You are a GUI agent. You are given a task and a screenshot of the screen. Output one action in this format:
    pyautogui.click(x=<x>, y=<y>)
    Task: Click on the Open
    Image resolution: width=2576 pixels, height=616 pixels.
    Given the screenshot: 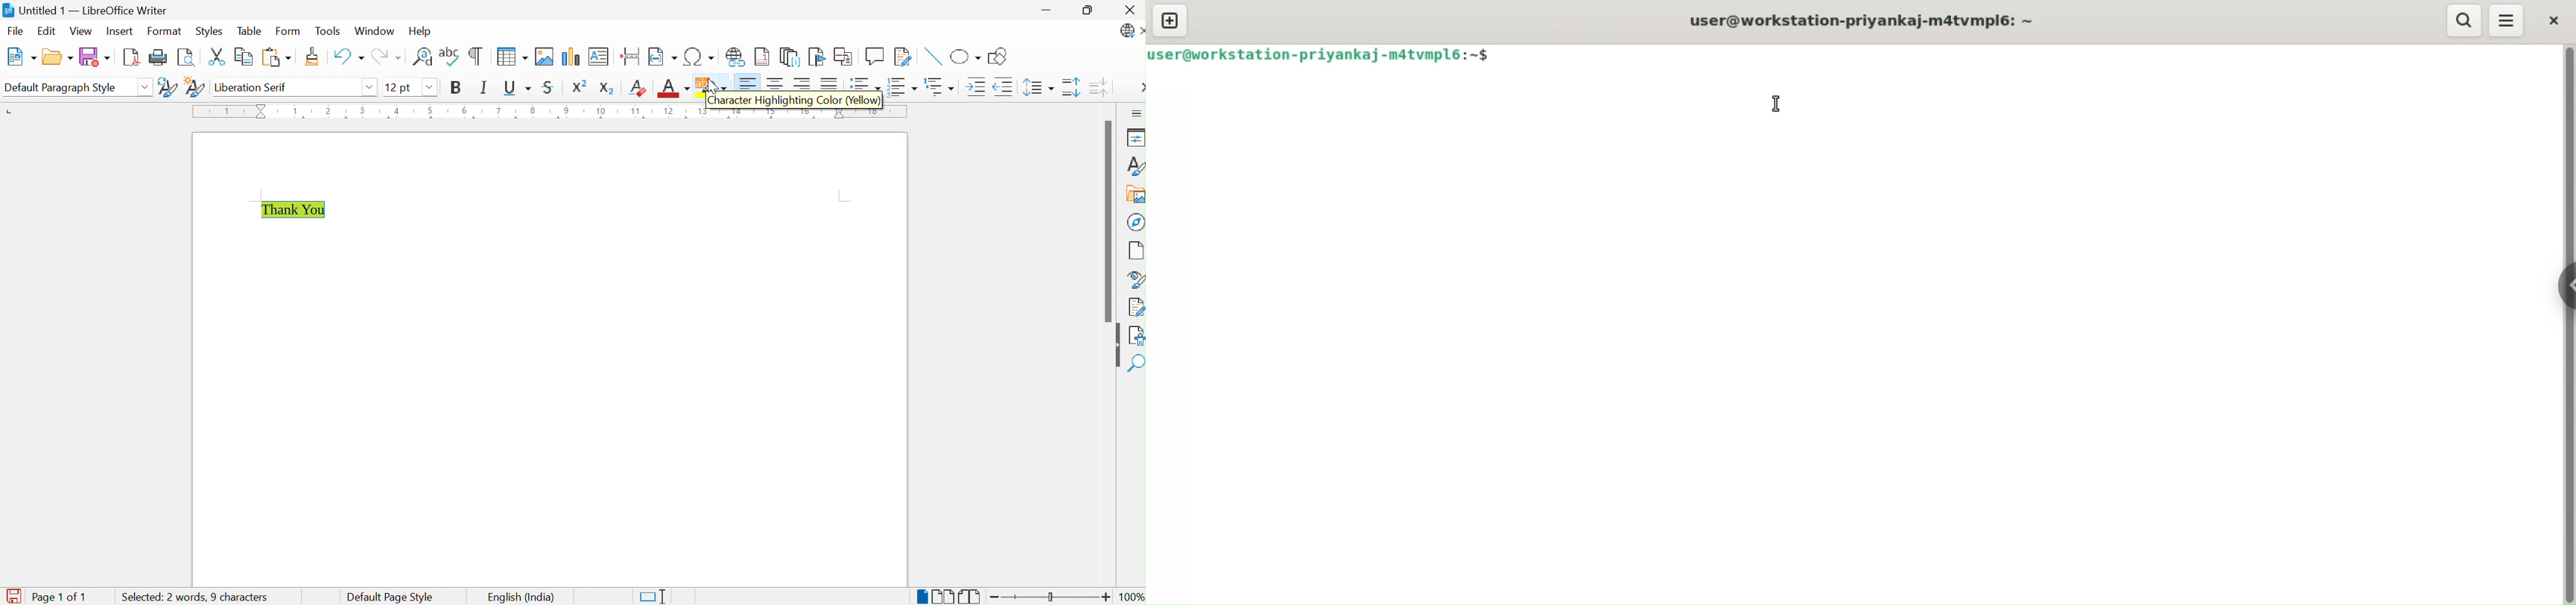 What is the action you would take?
    pyautogui.click(x=58, y=56)
    